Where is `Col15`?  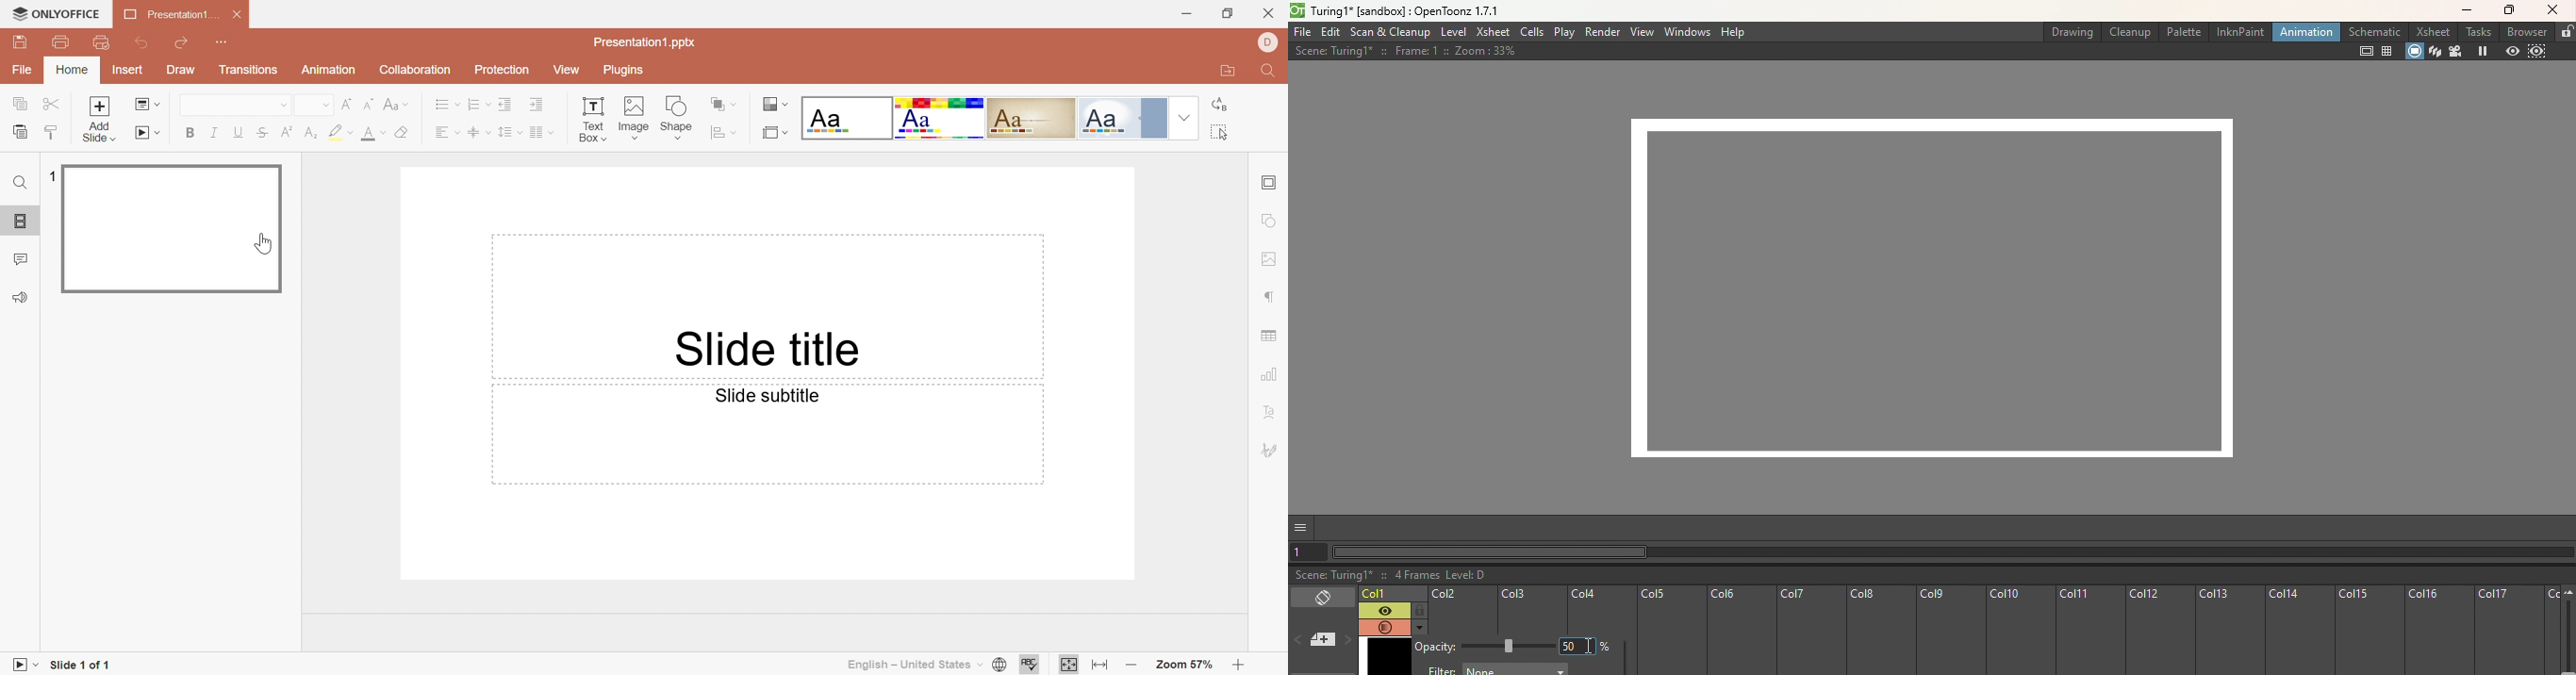 Col15 is located at coordinates (2370, 631).